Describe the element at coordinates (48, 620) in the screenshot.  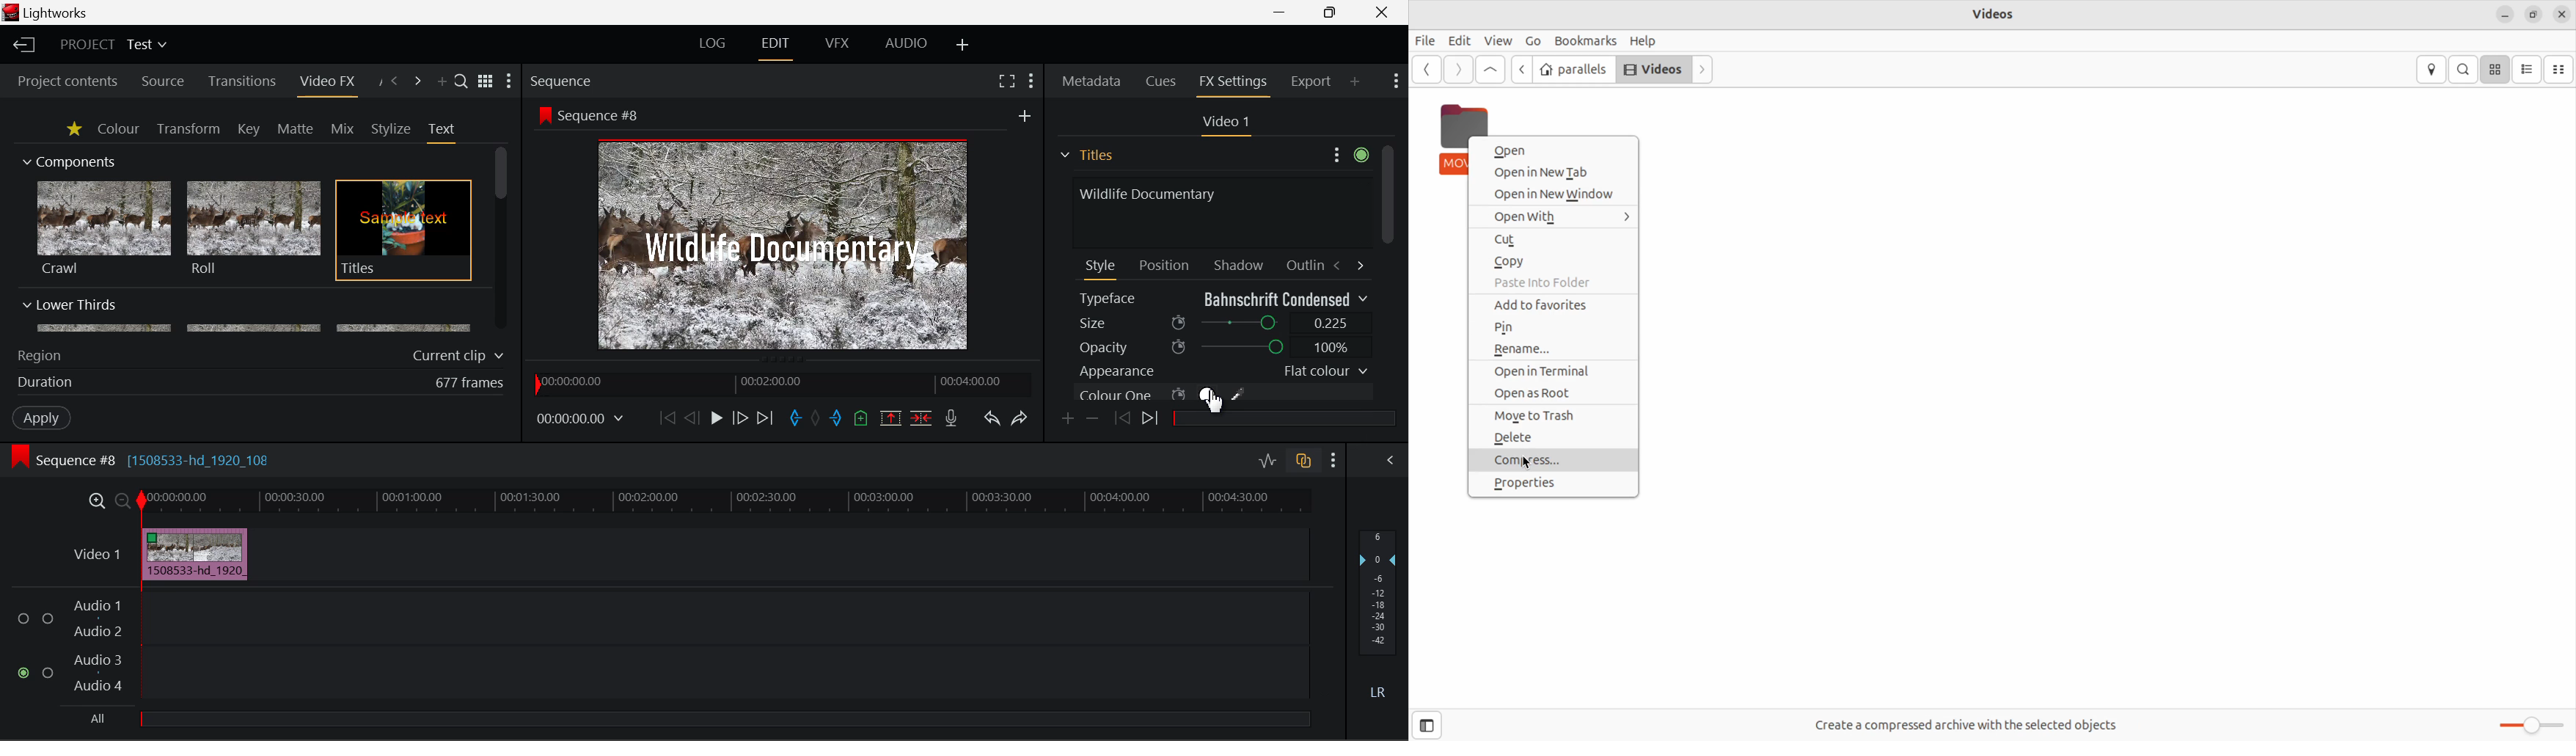
I see `checkbox` at that location.